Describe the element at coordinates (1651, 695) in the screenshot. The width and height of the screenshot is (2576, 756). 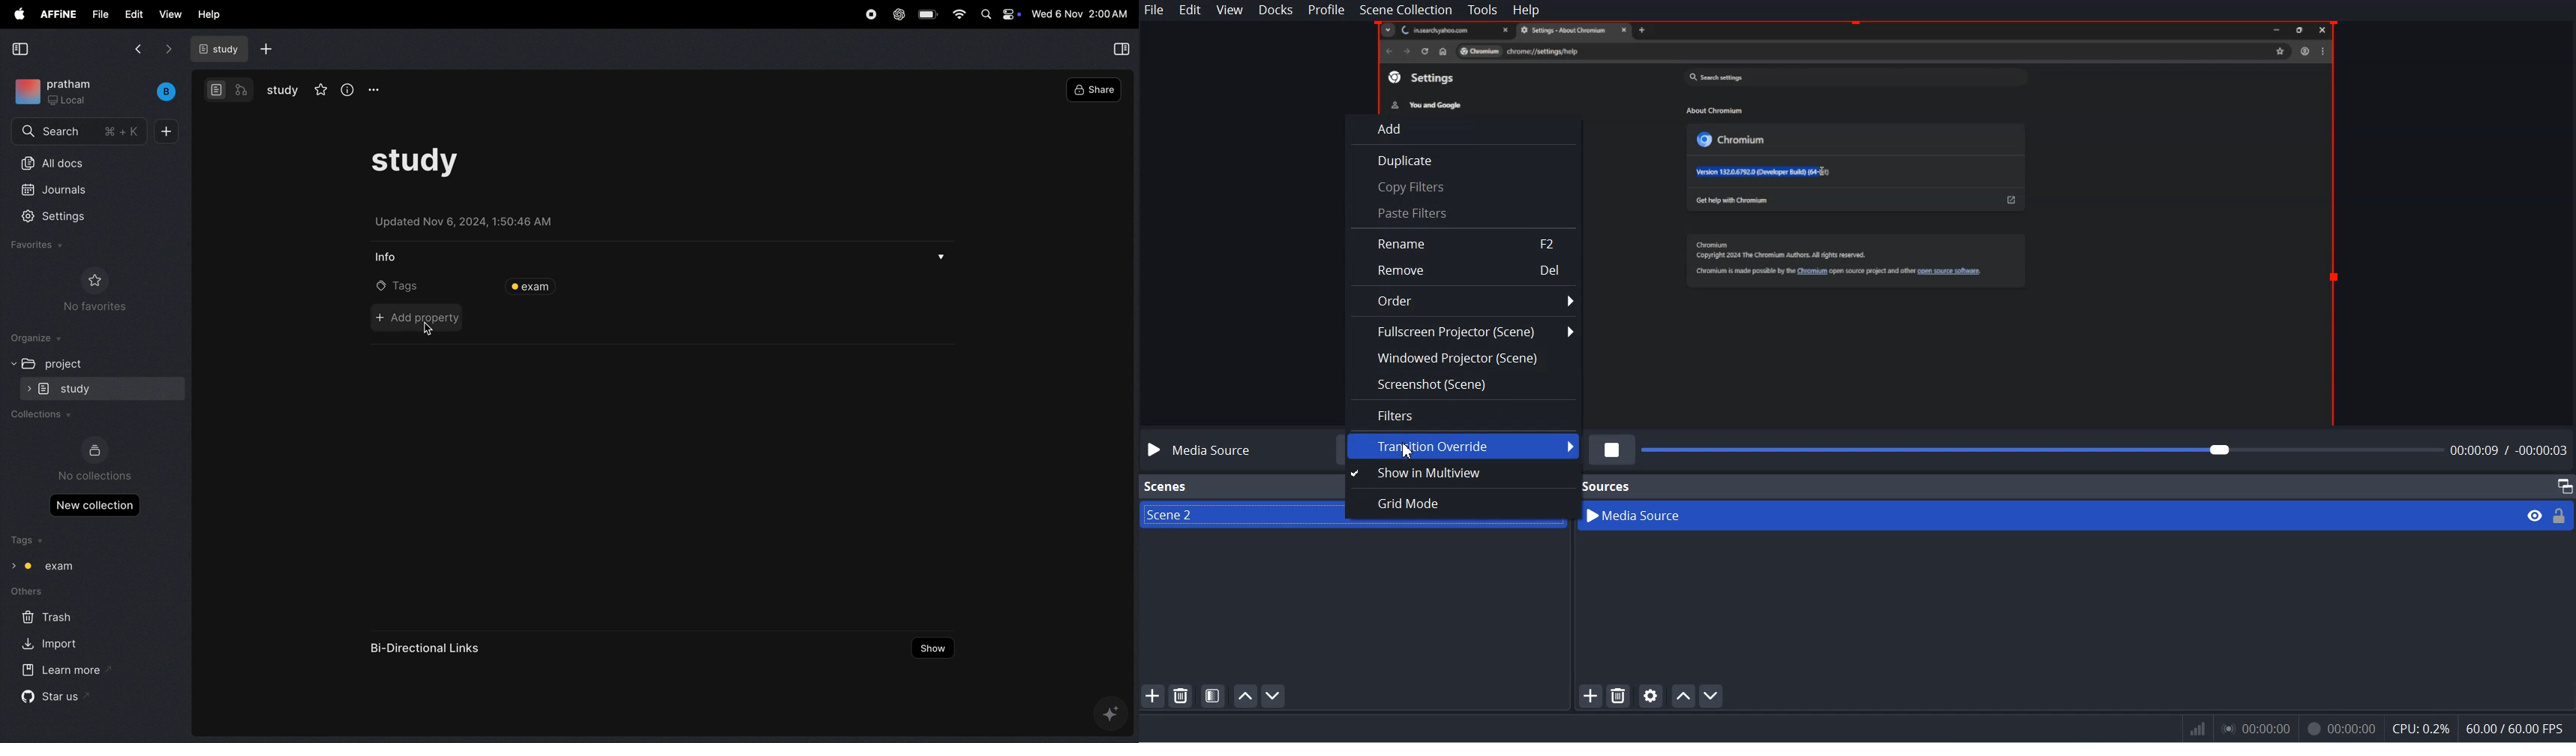
I see `Open source Properties` at that location.